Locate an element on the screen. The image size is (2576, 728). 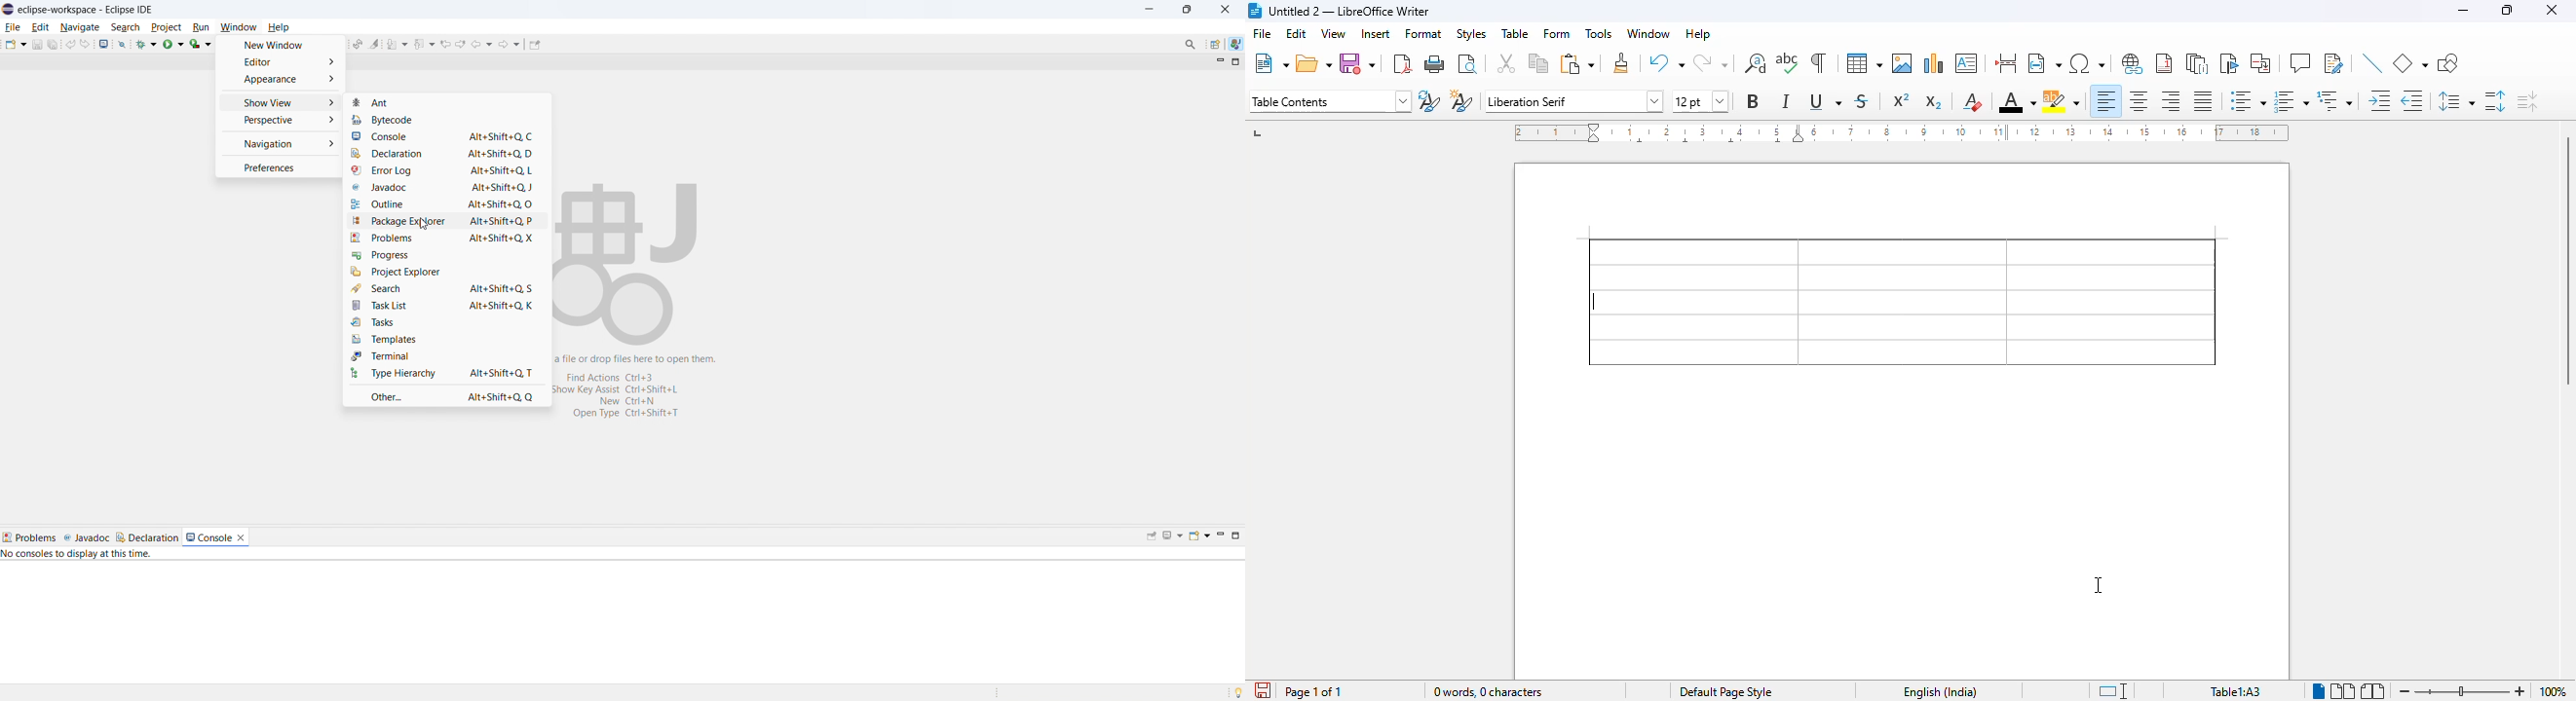
toggle ordered list is located at coordinates (2290, 100).